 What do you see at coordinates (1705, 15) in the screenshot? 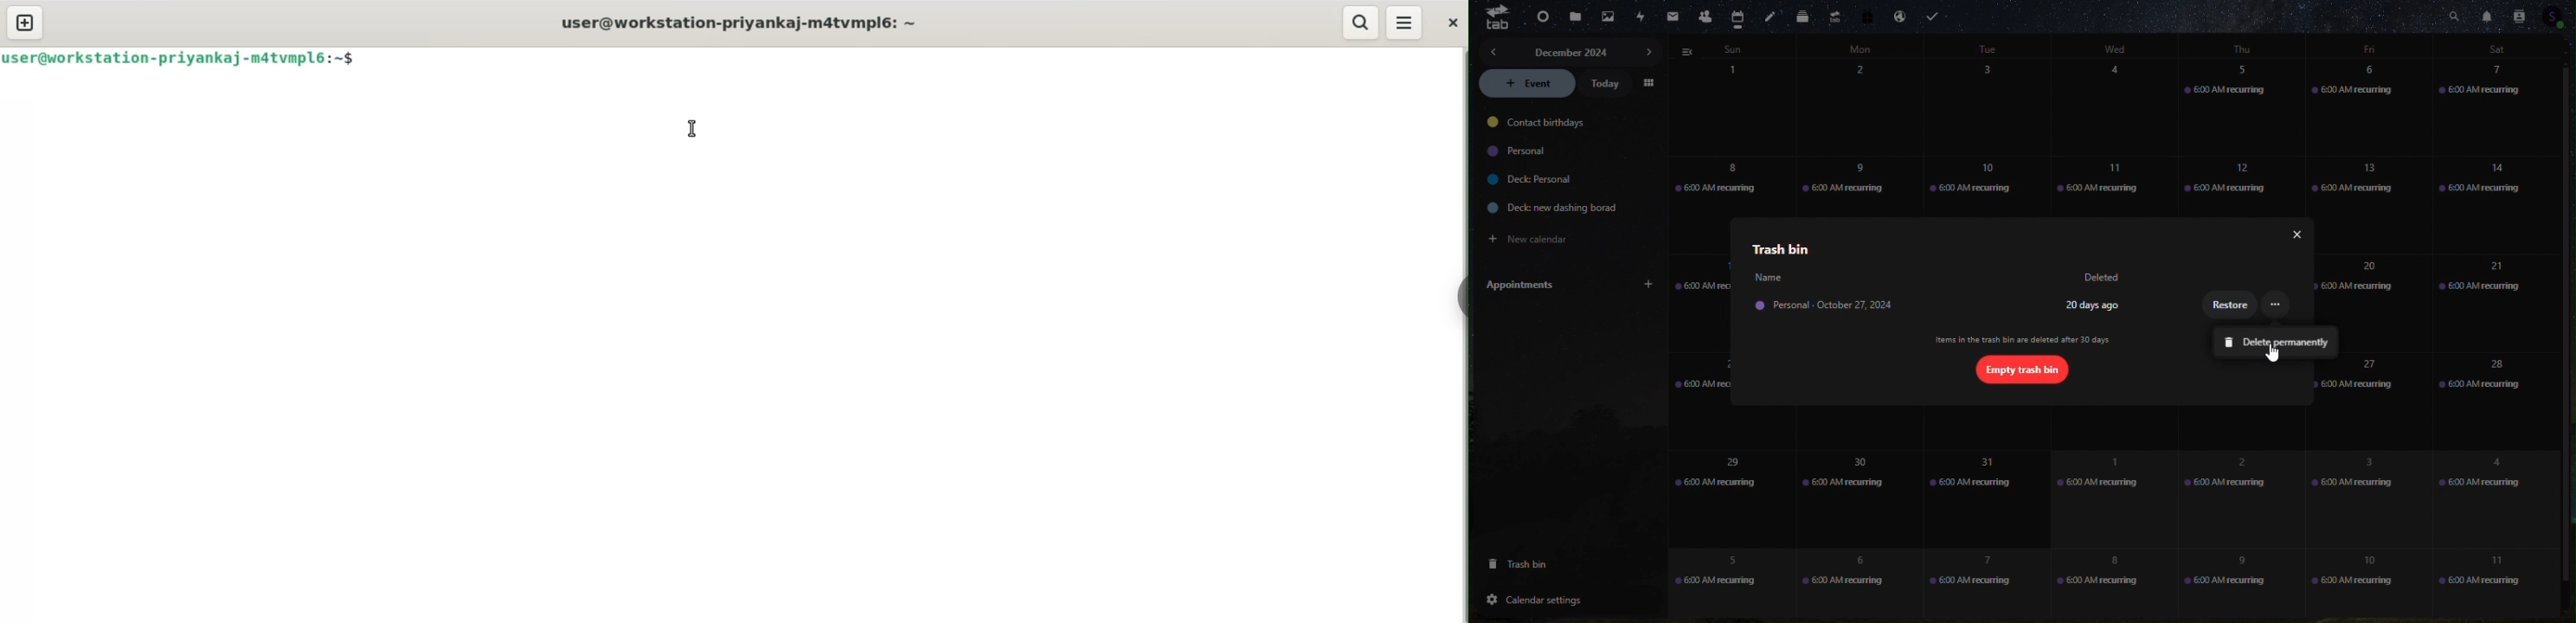
I see `contacts` at bounding box center [1705, 15].